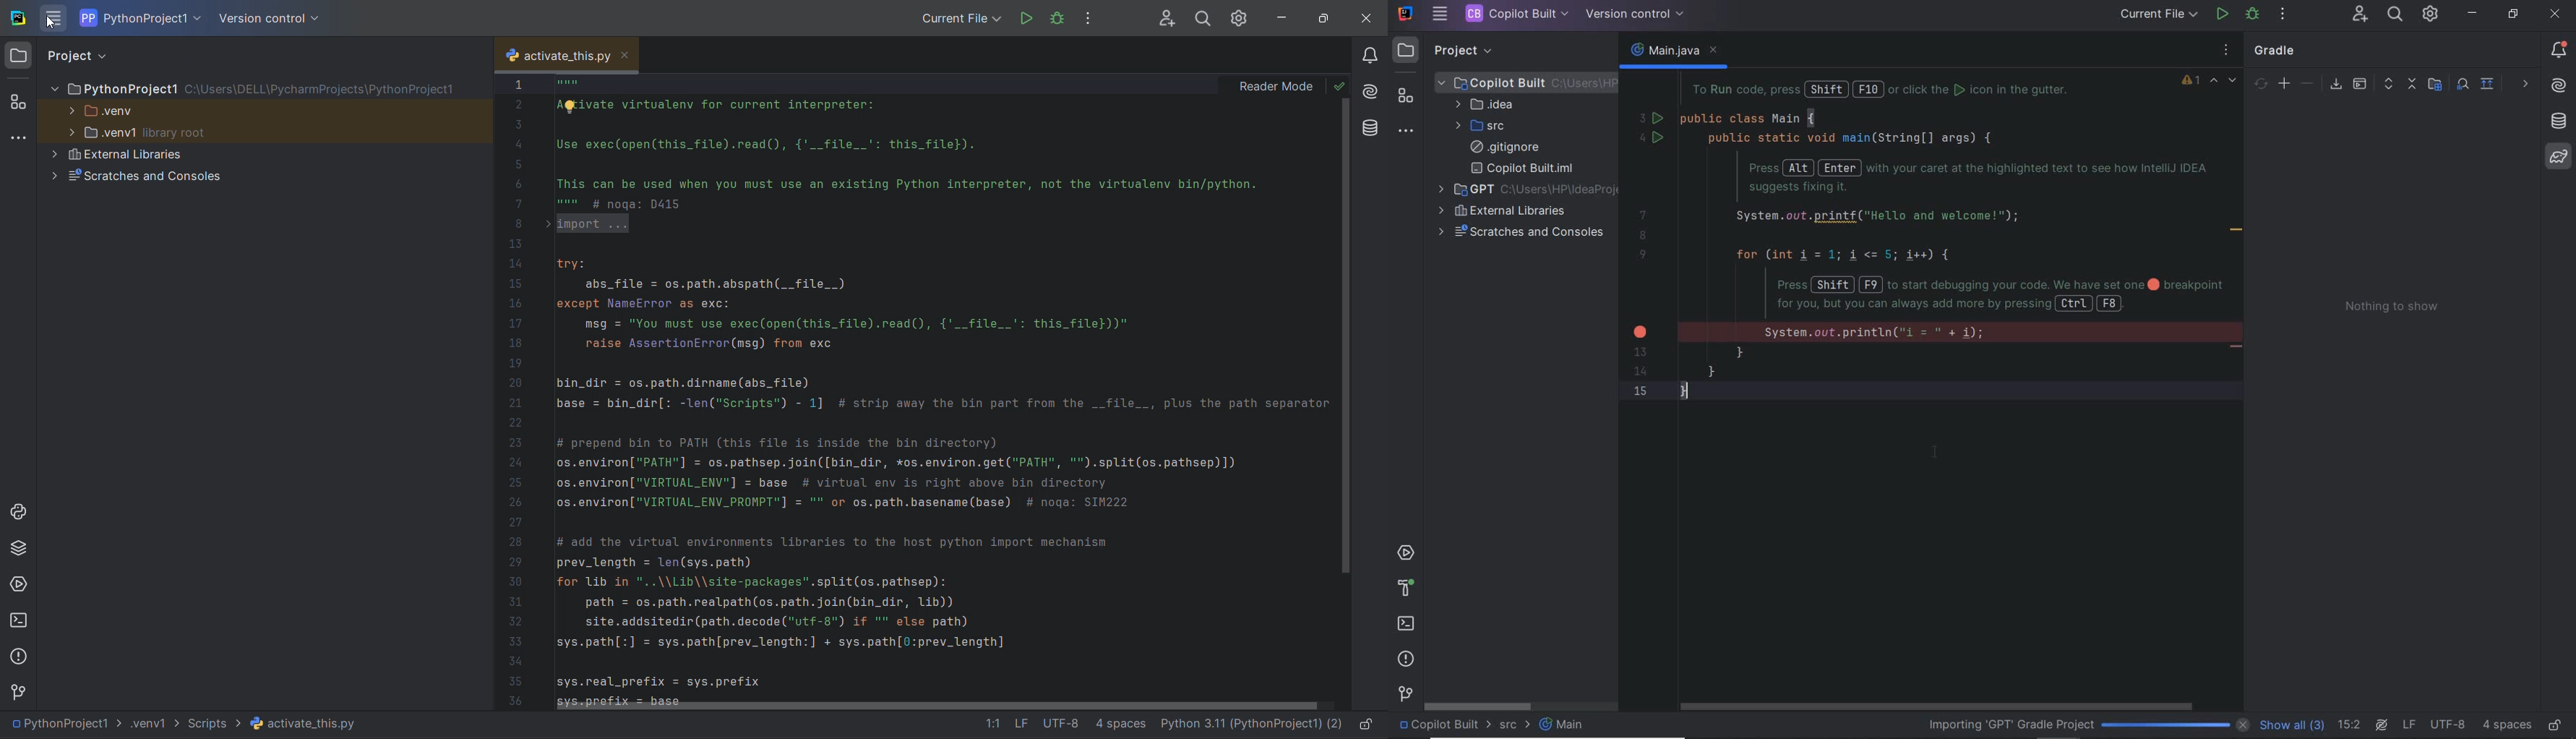  I want to click on logo, so click(17, 19).